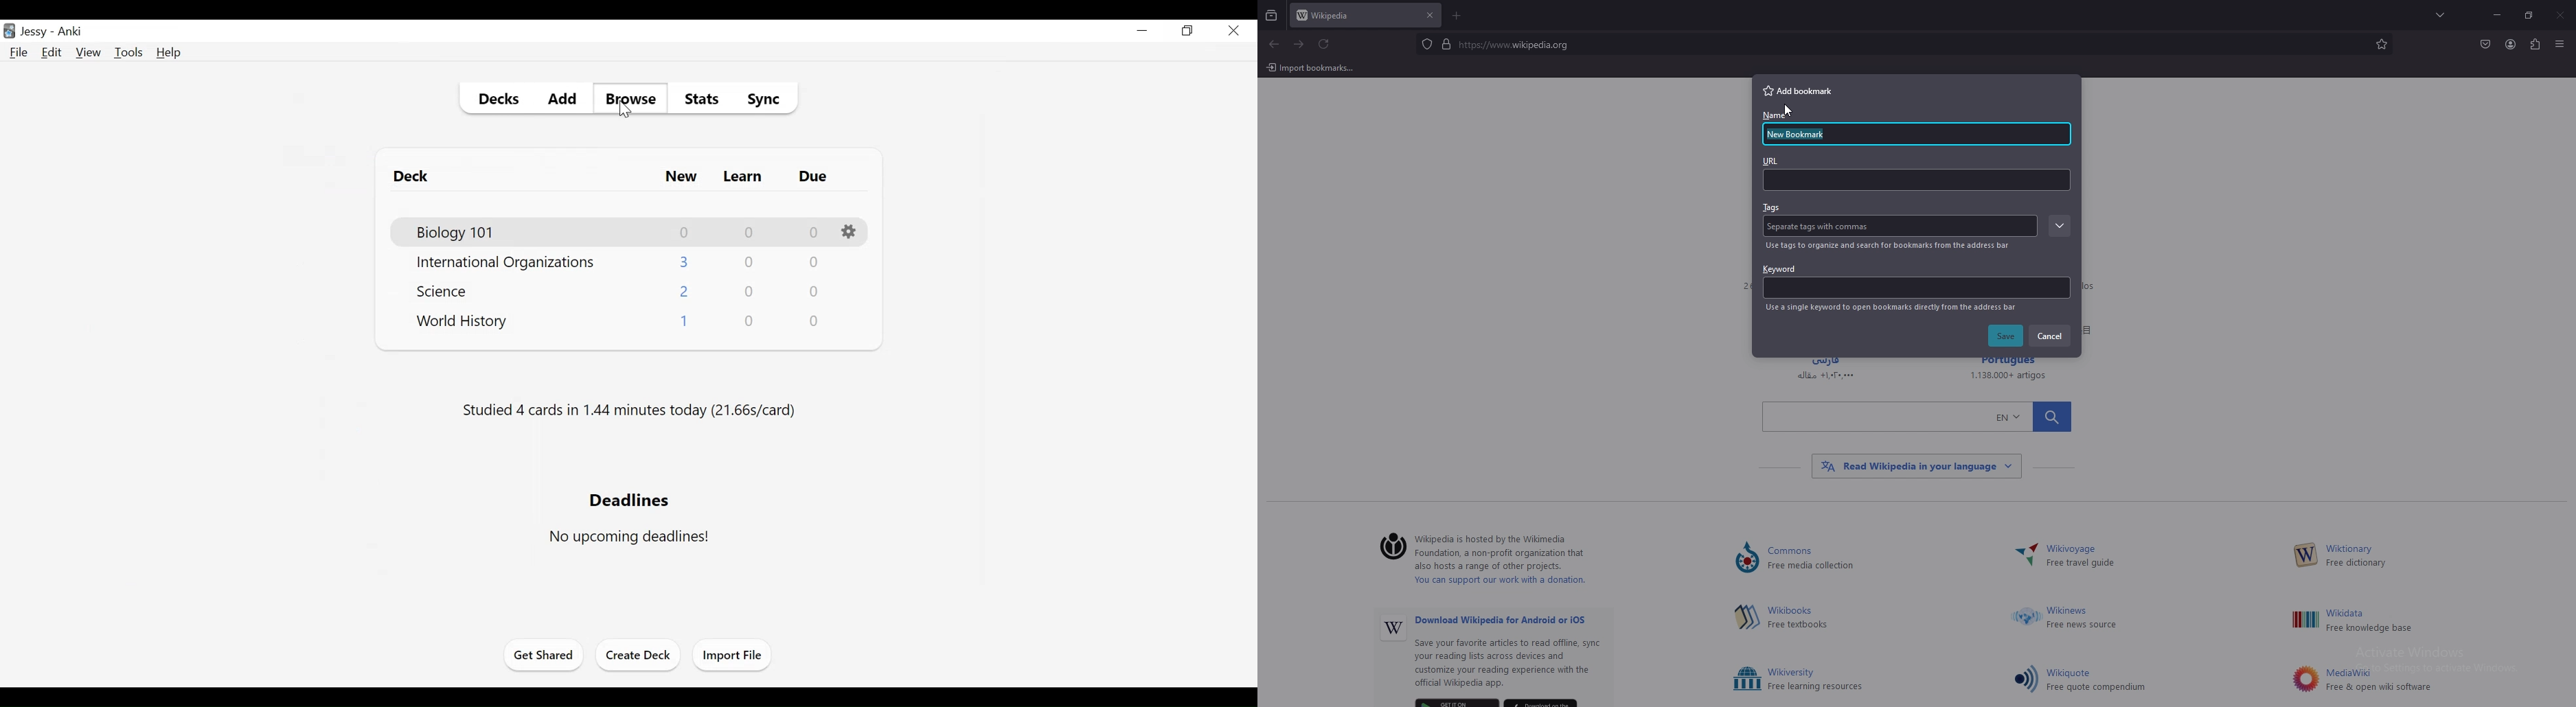 This screenshot has width=2576, height=728. Describe the element at coordinates (682, 178) in the screenshot. I see `New Cards` at that location.